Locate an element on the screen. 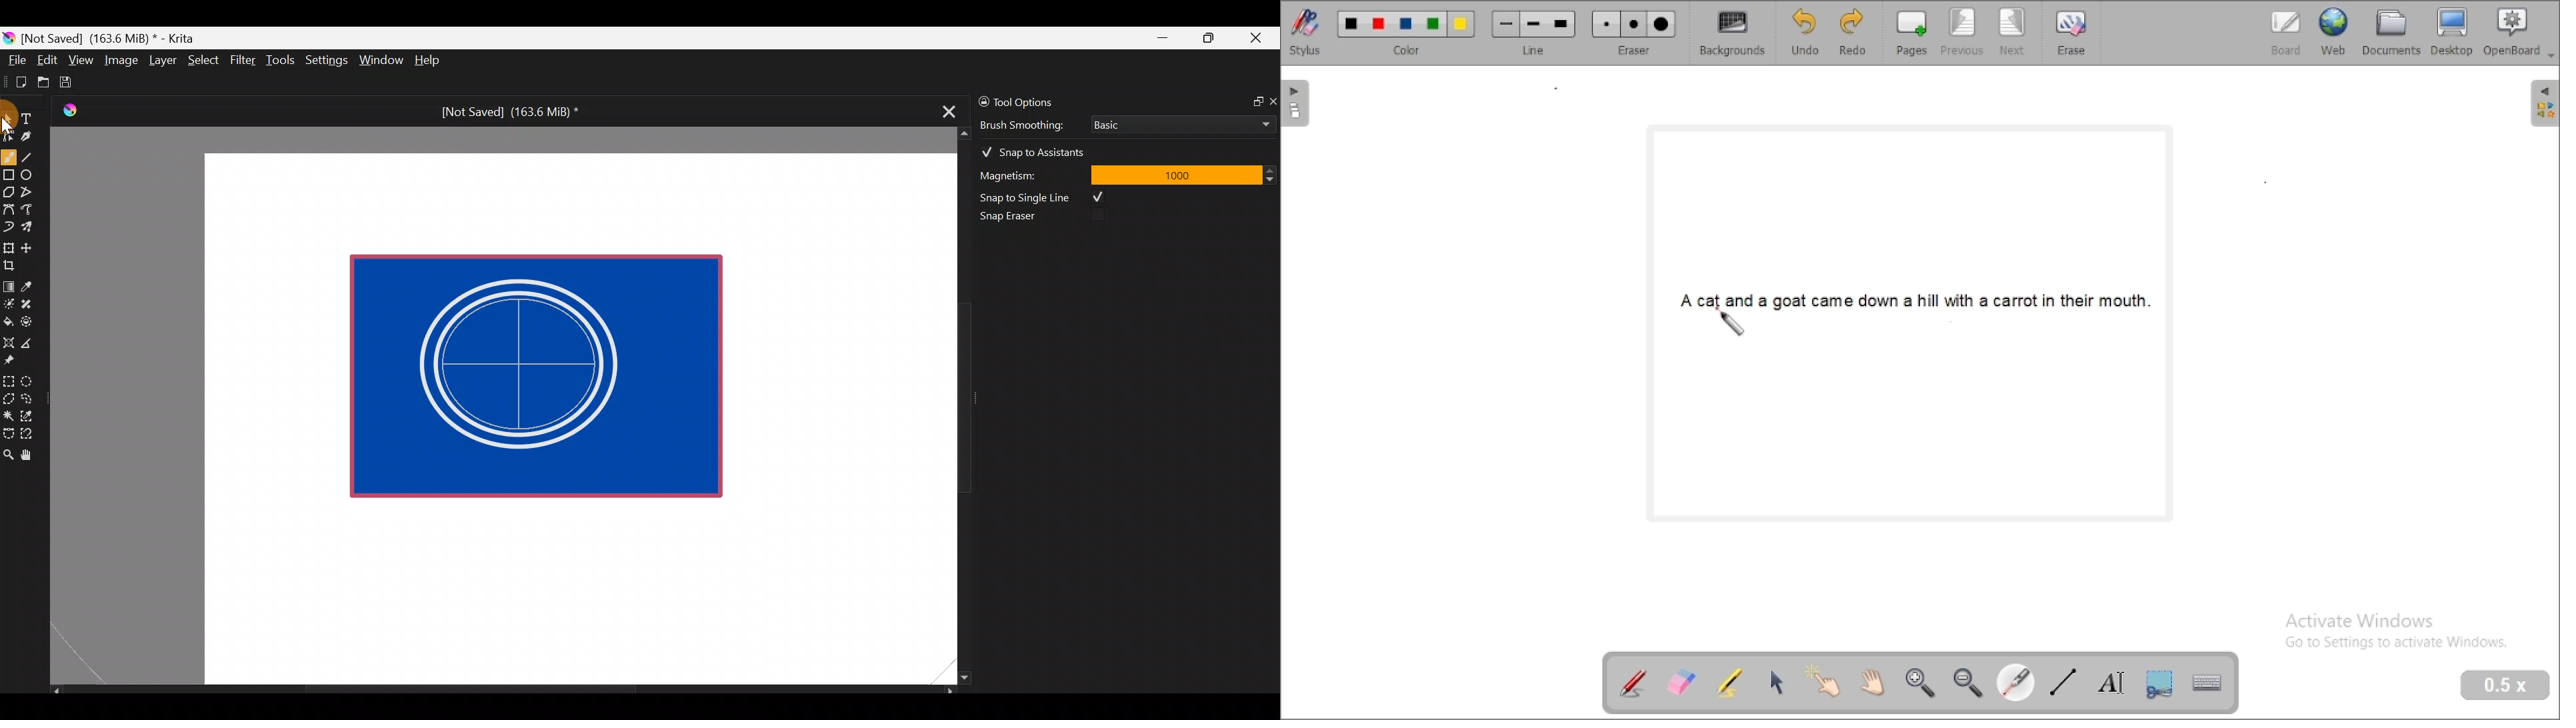 This screenshot has height=728, width=2576. Calligraphy is located at coordinates (36, 139).